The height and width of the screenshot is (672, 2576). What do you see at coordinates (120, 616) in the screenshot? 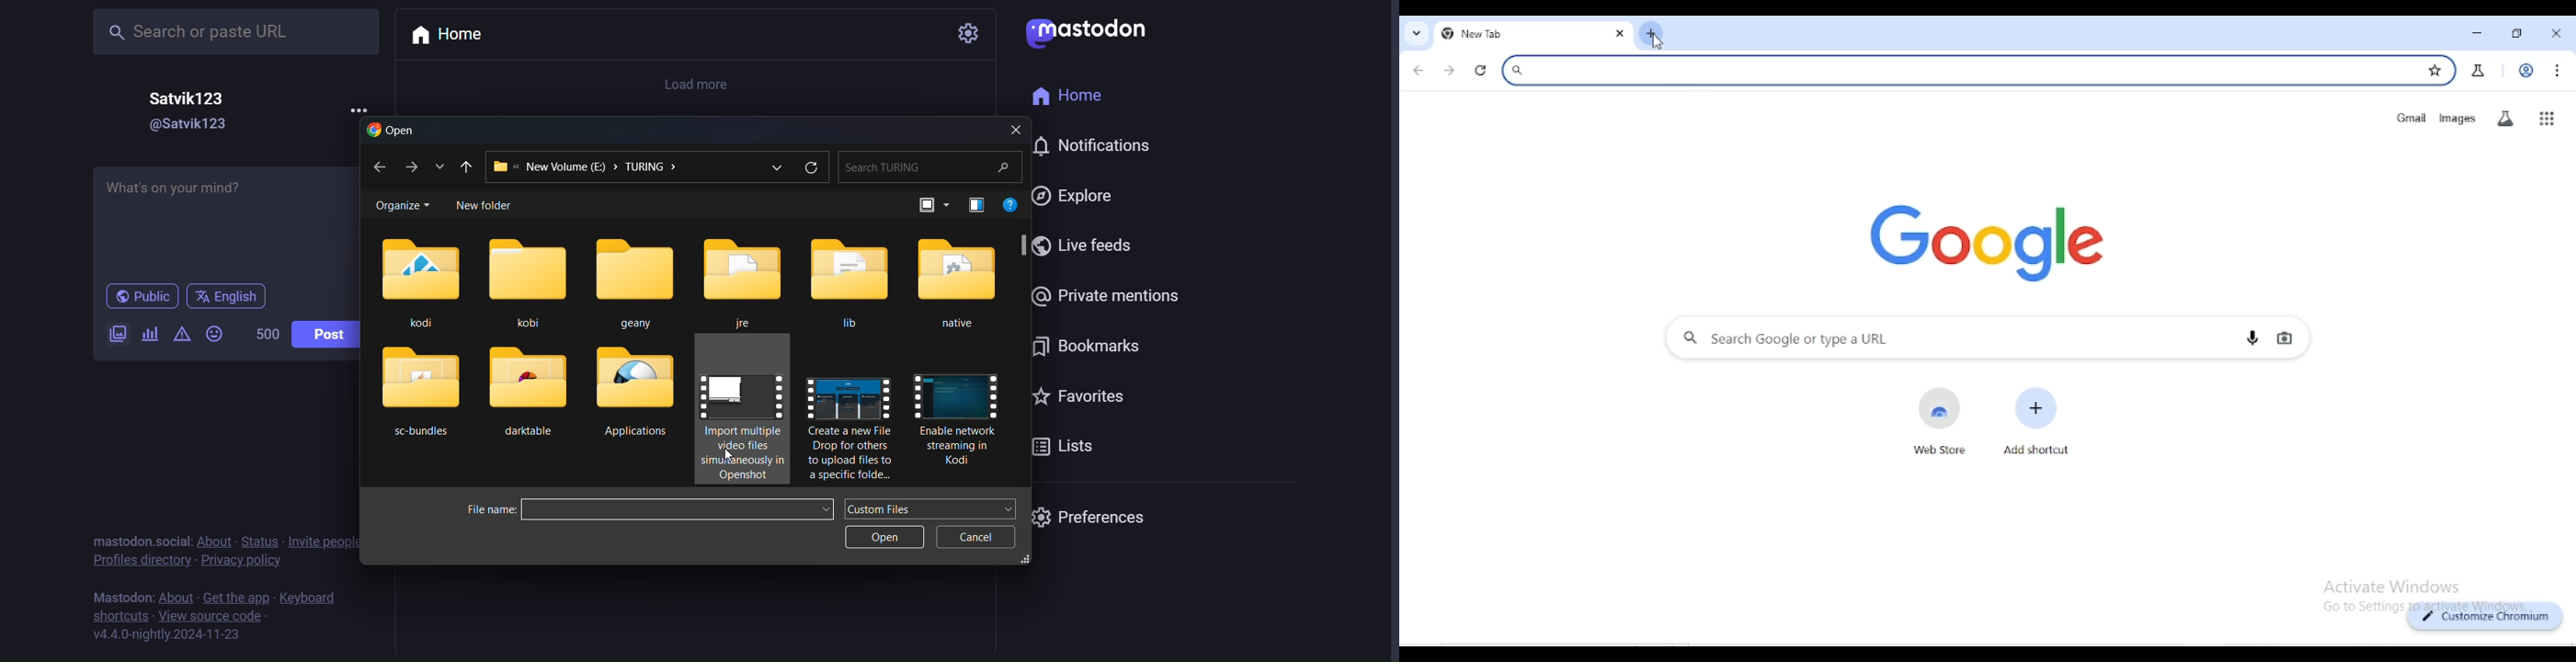
I see `shortcut` at bounding box center [120, 616].